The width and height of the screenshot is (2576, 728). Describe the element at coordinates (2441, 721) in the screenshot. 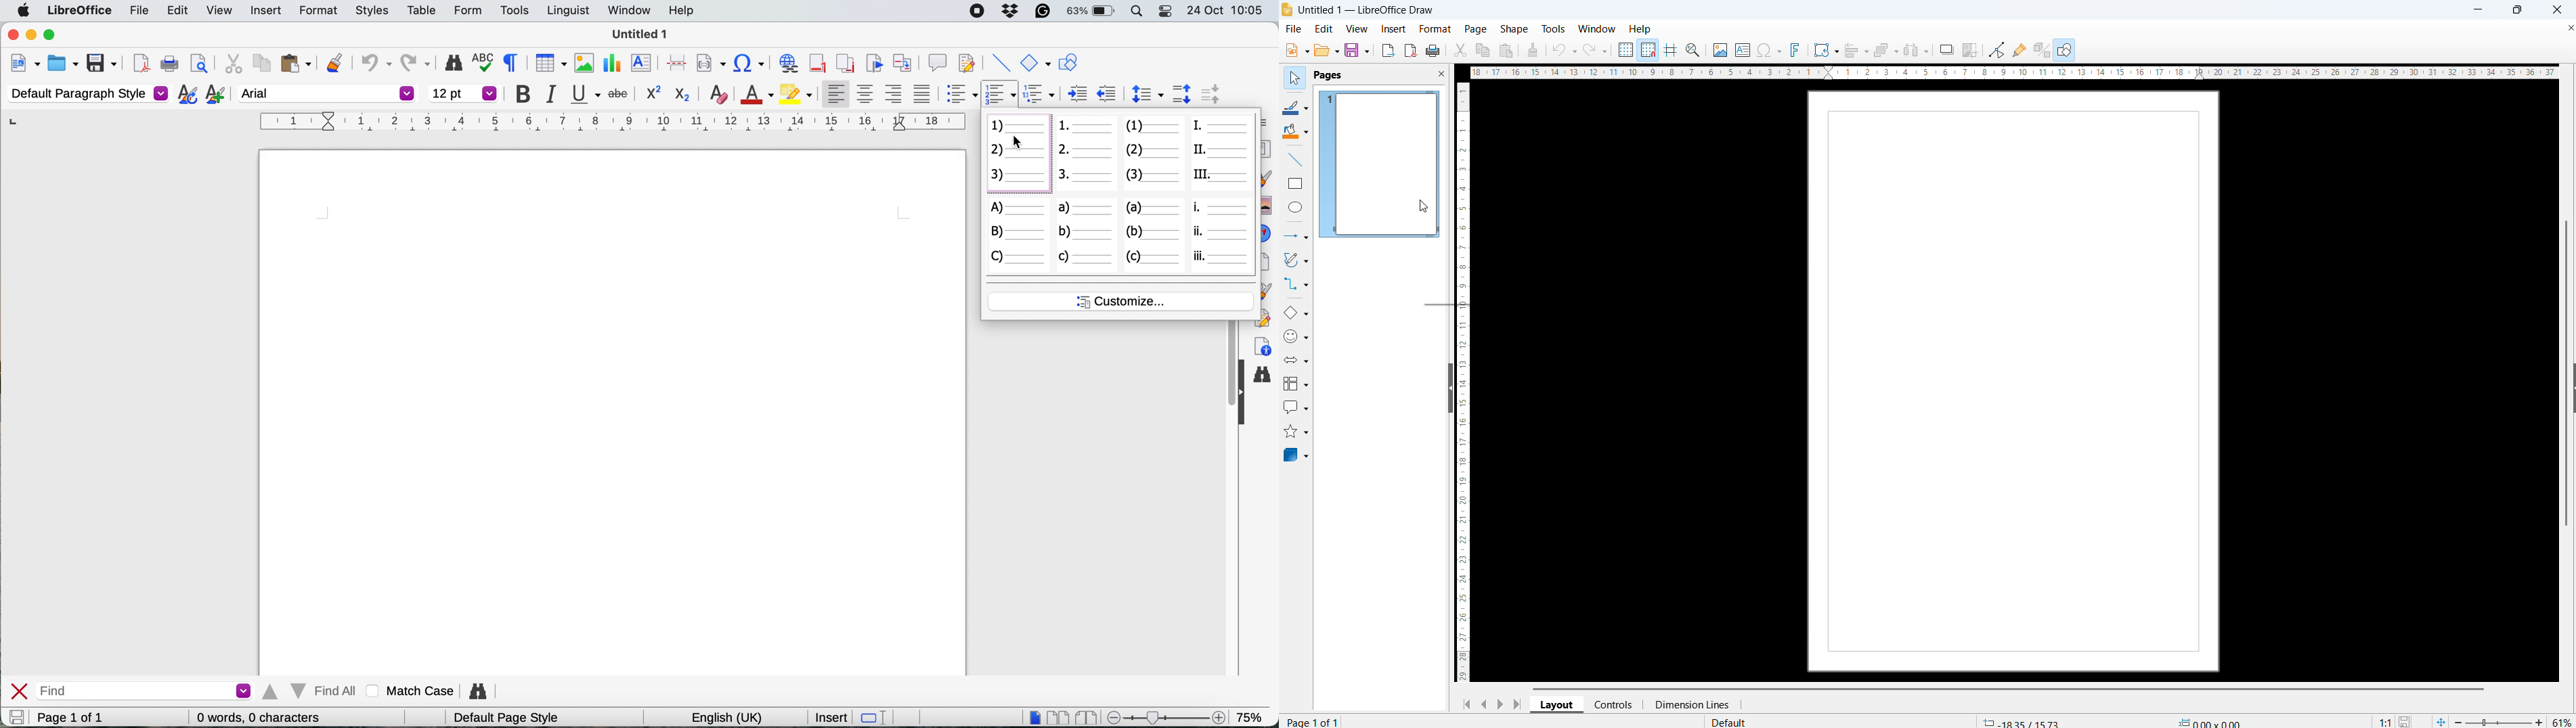

I see `fit page to current window` at that location.